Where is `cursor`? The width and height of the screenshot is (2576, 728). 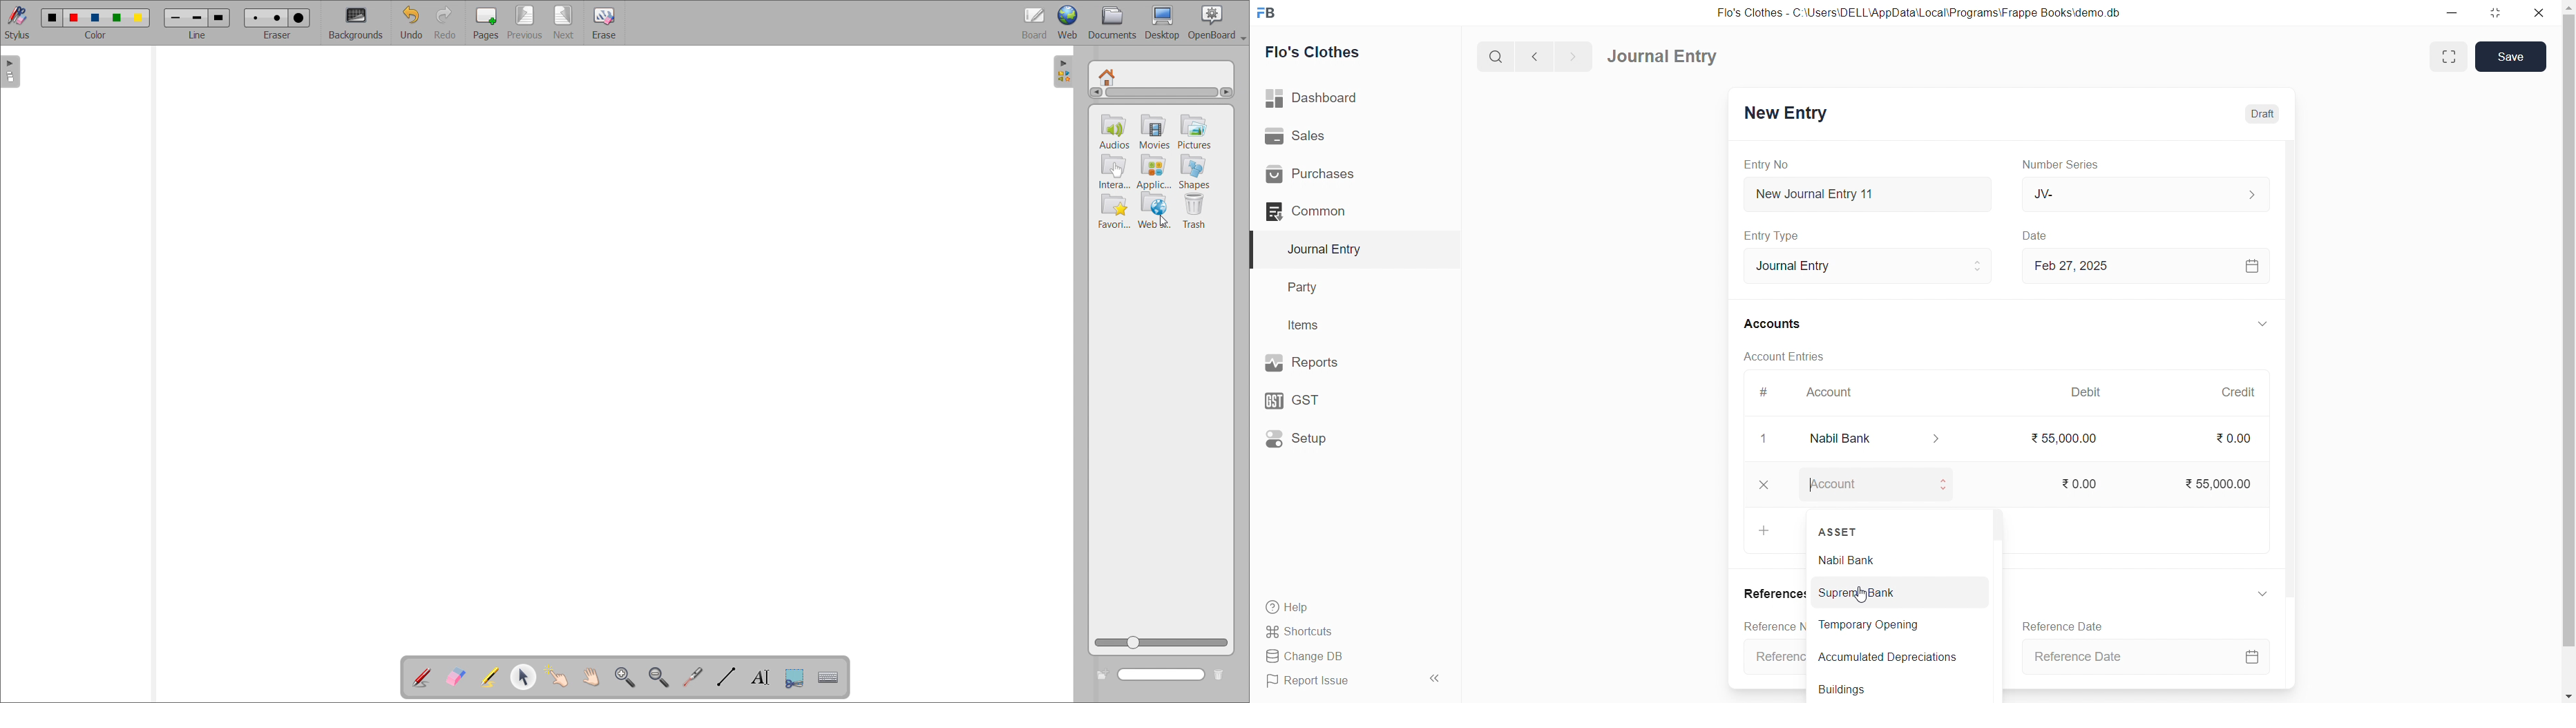 cursor is located at coordinates (1862, 590).